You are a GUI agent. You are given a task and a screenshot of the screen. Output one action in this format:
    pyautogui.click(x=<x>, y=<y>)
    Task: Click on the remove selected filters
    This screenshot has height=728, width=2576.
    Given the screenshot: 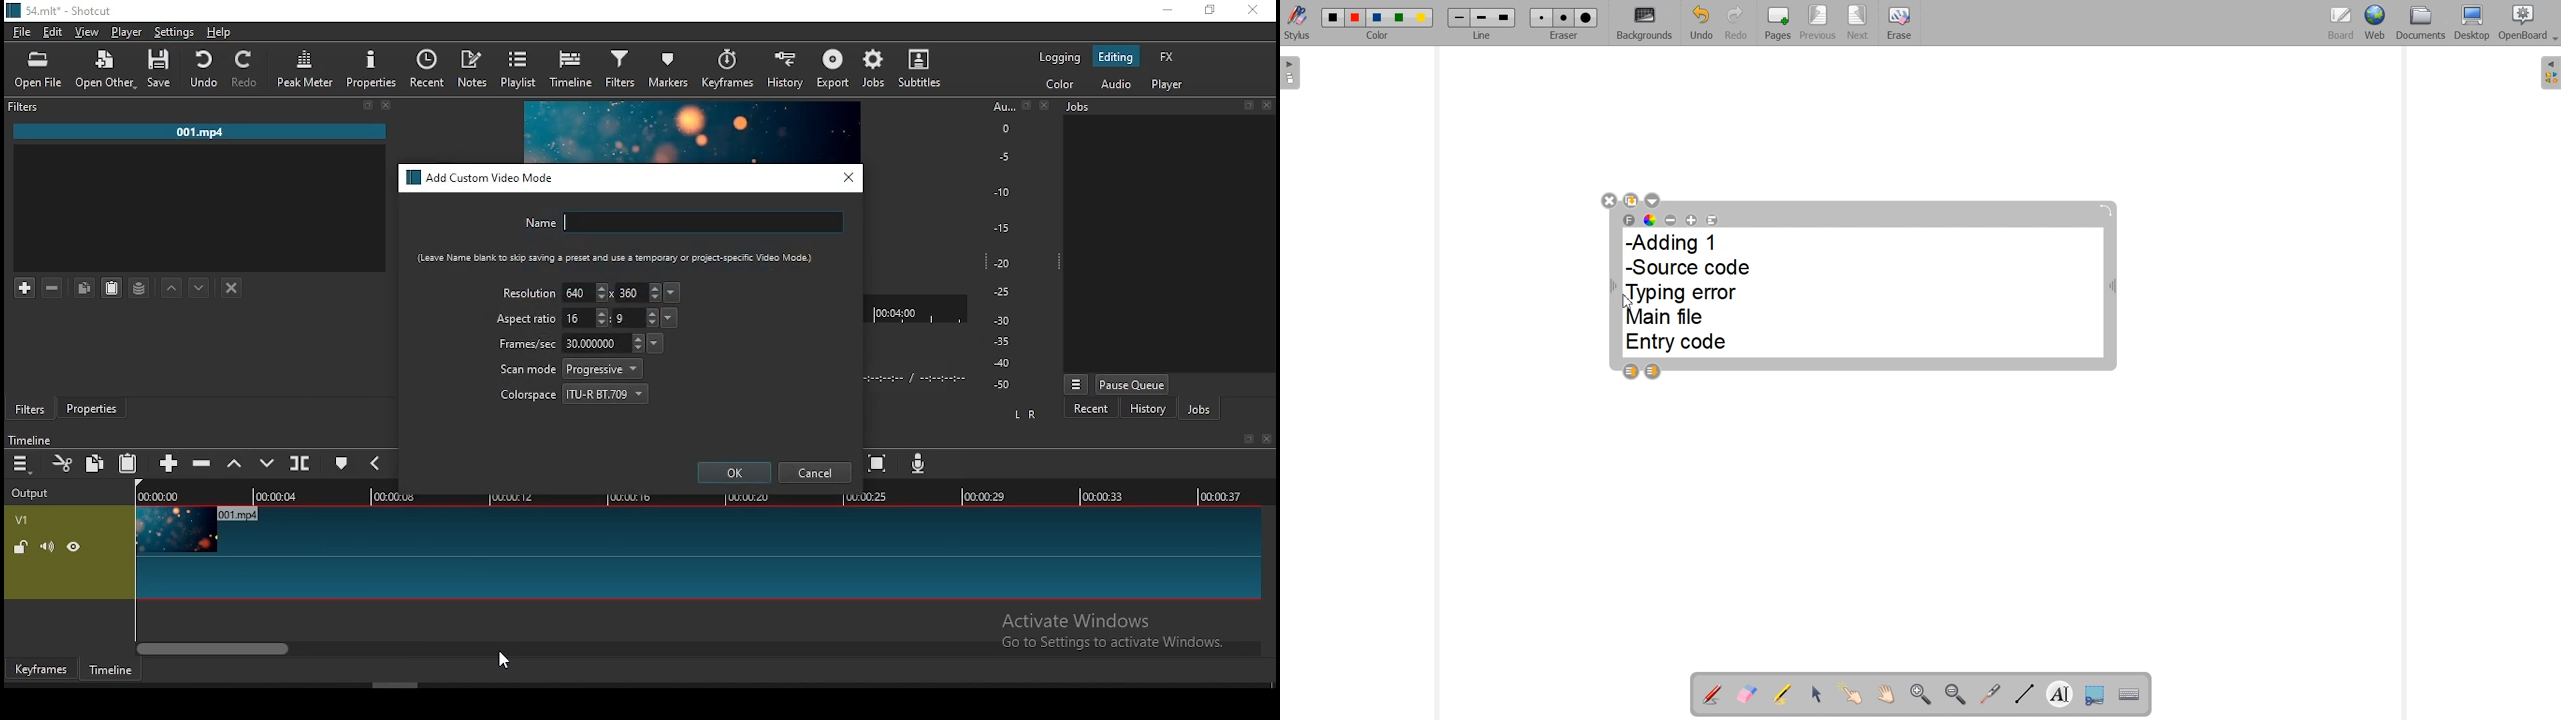 What is the action you would take?
    pyautogui.click(x=53, y=288)
    